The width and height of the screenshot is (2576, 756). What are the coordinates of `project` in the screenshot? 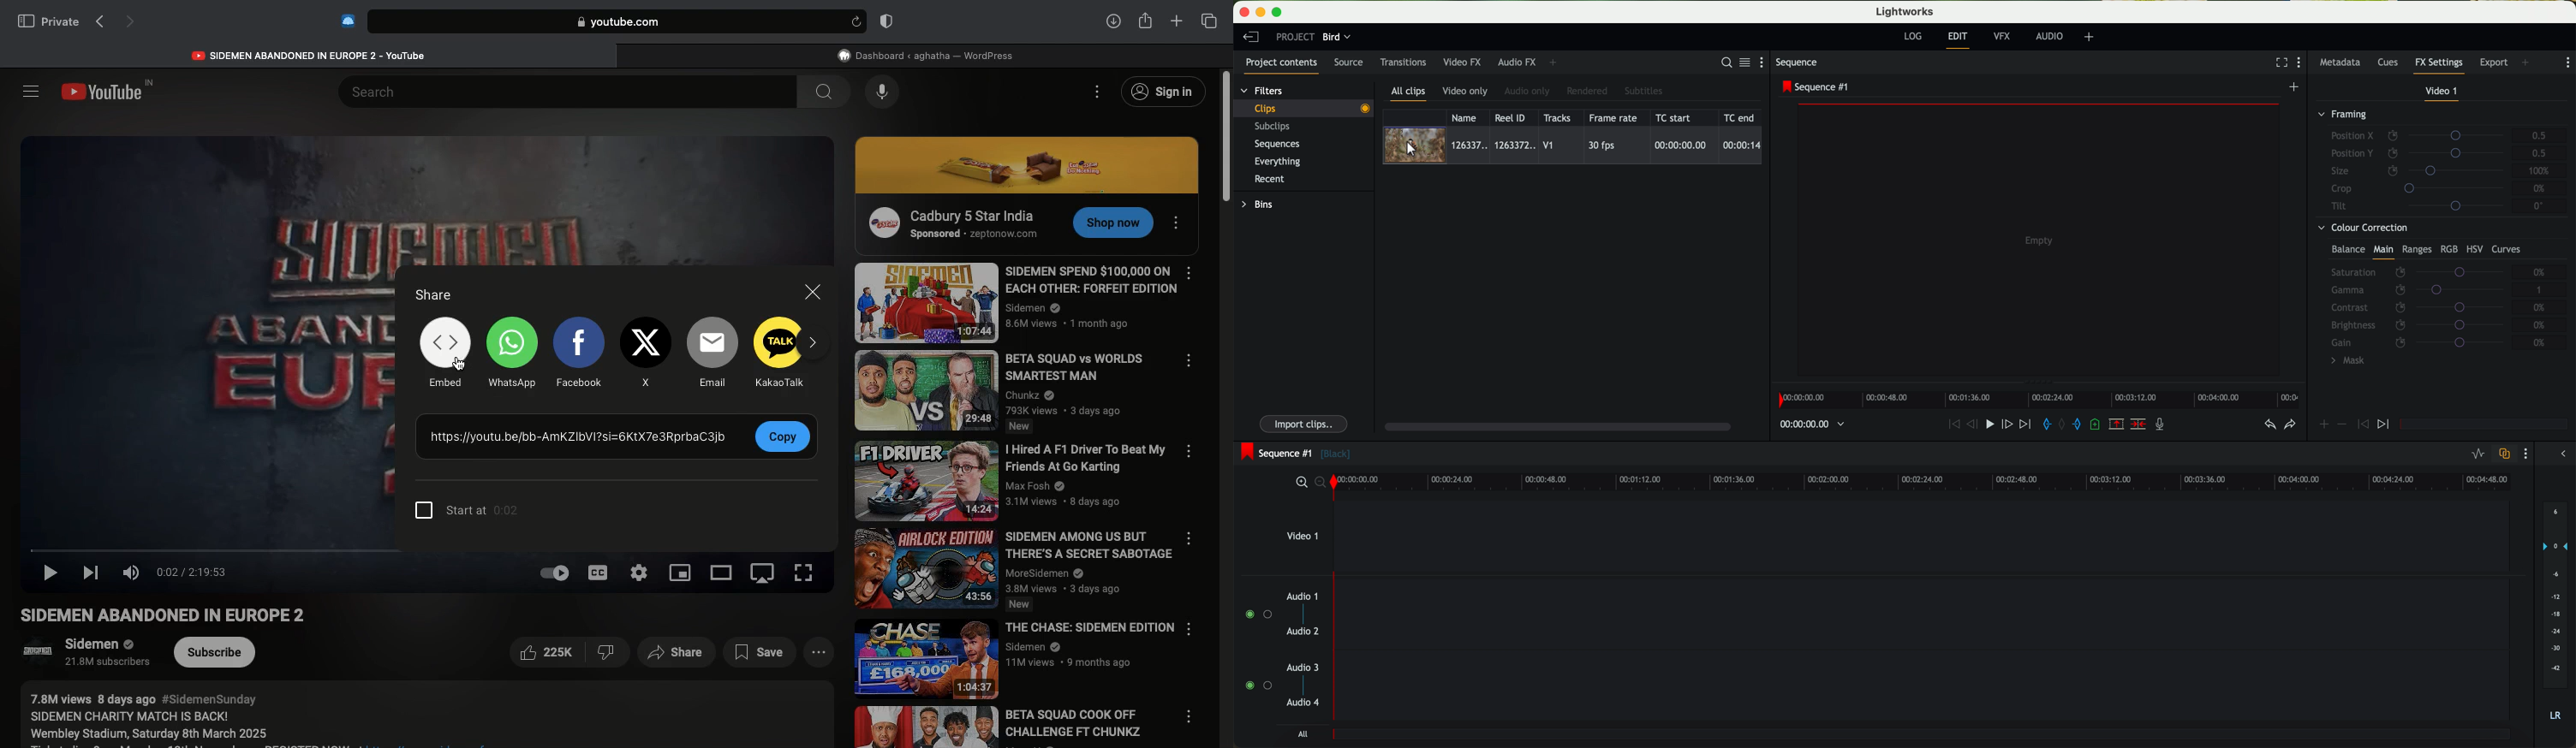 It's located at (1295, 37).